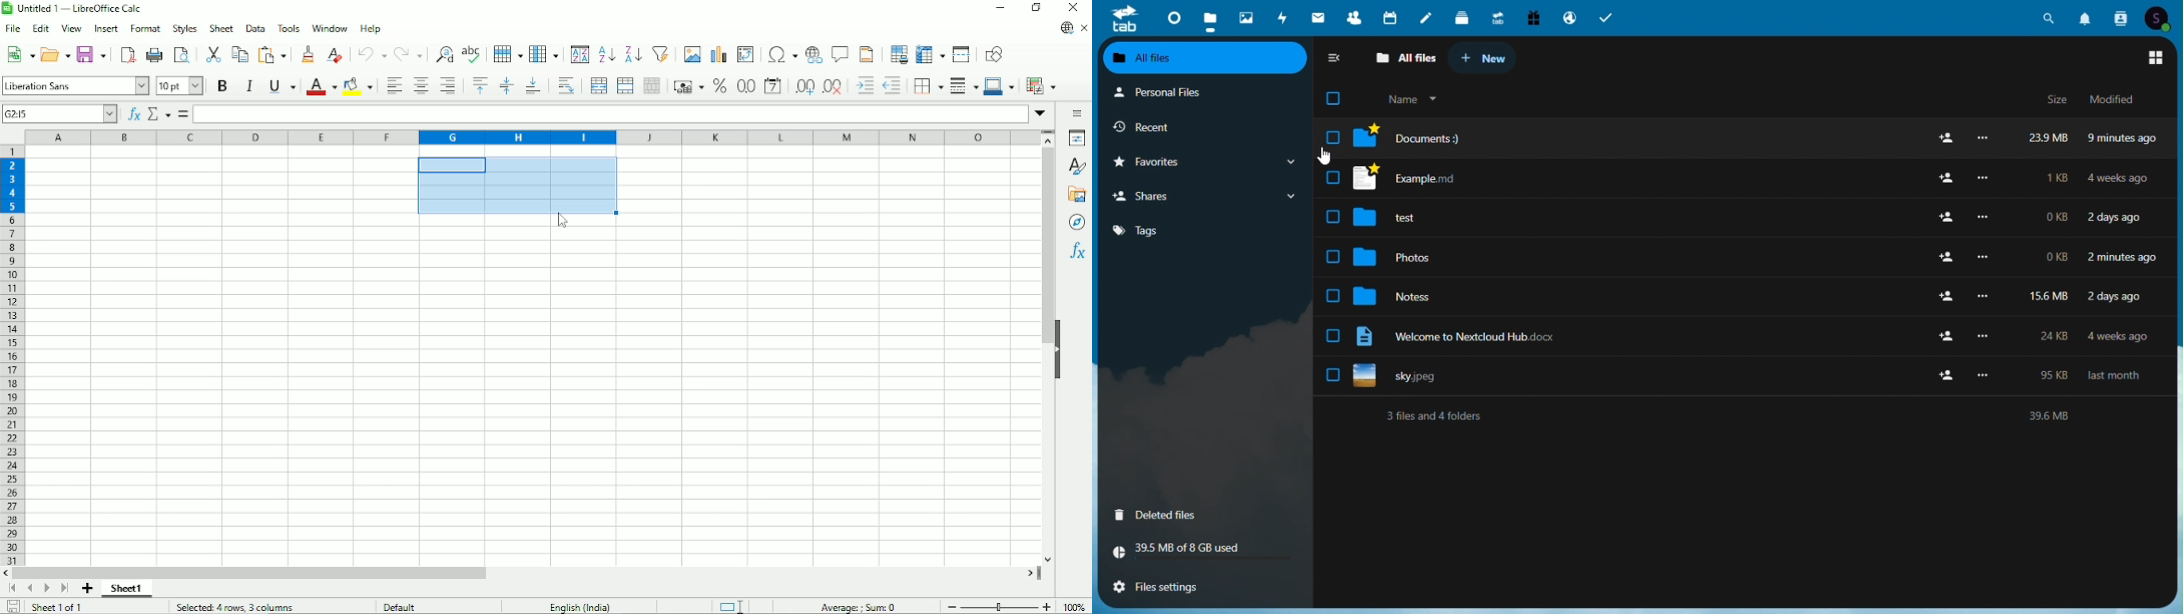 The image size is (2184, 616). I want to click on Vertical scrollbar, so click(1043, 248).